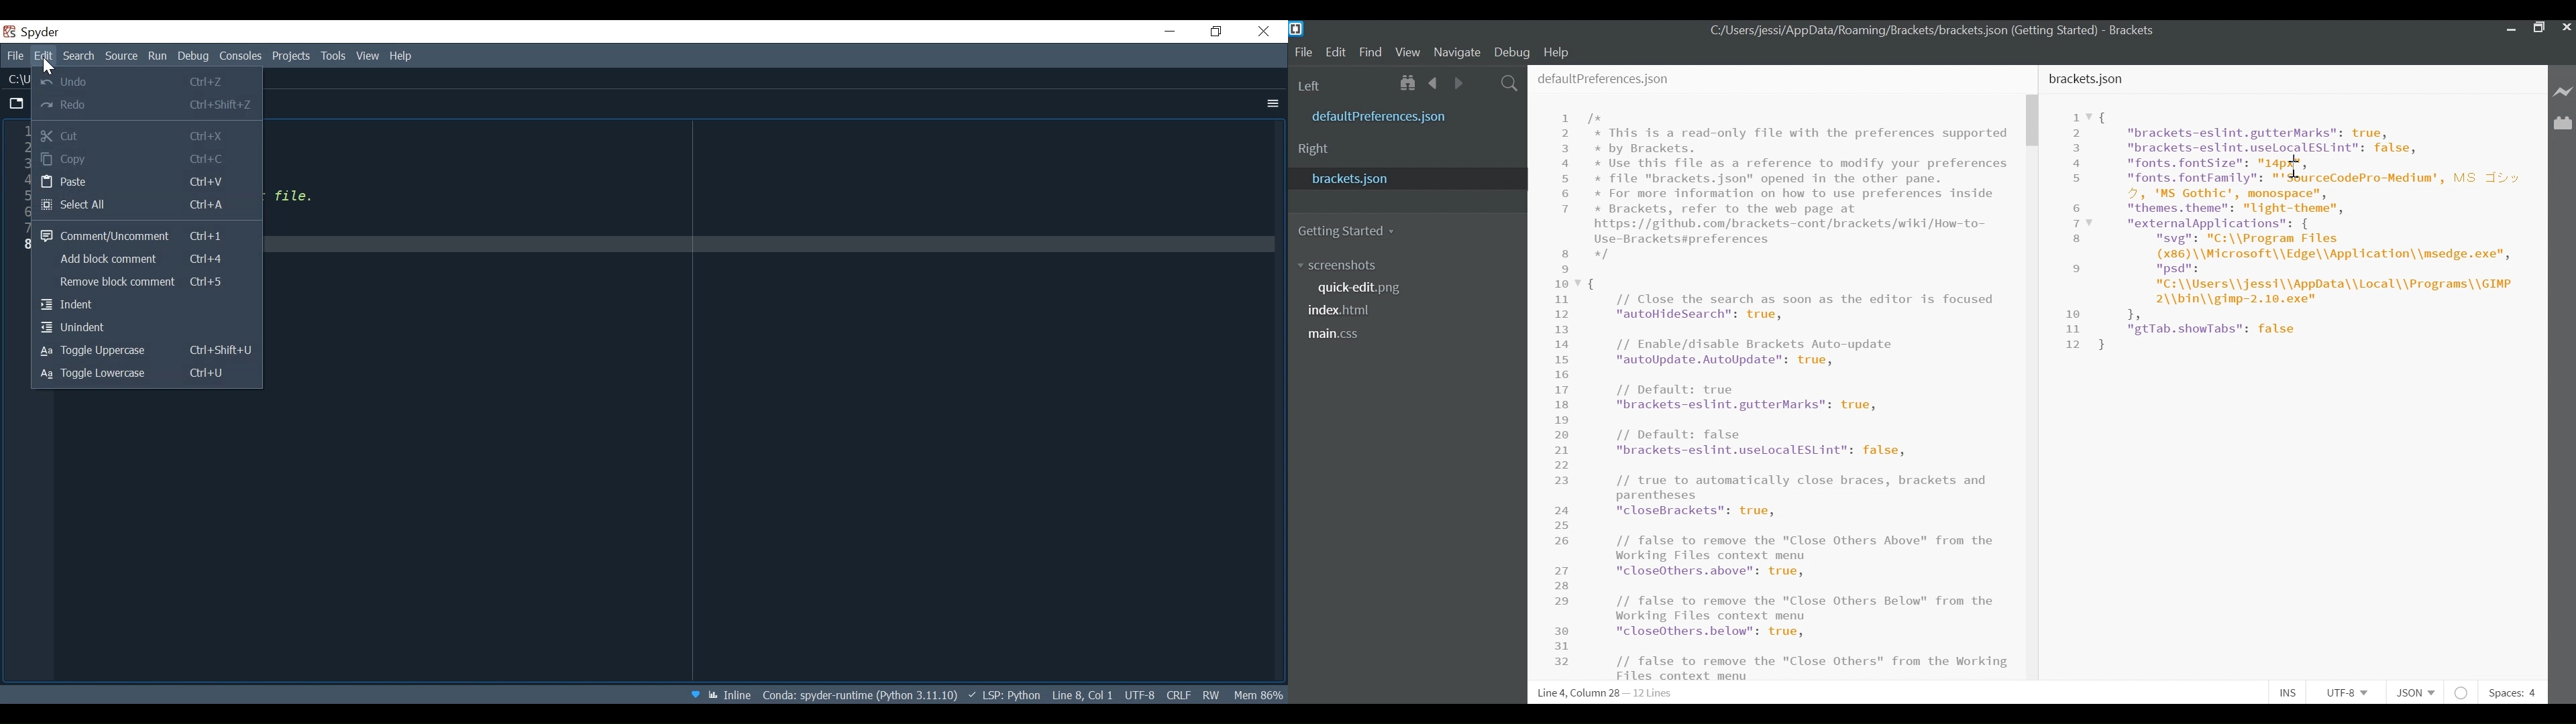 The image size is (2576, 728). What do you see at coordinates (210, 282) in the screenshot?
I see `Ctrl+5` at bounding box center [210, 282].